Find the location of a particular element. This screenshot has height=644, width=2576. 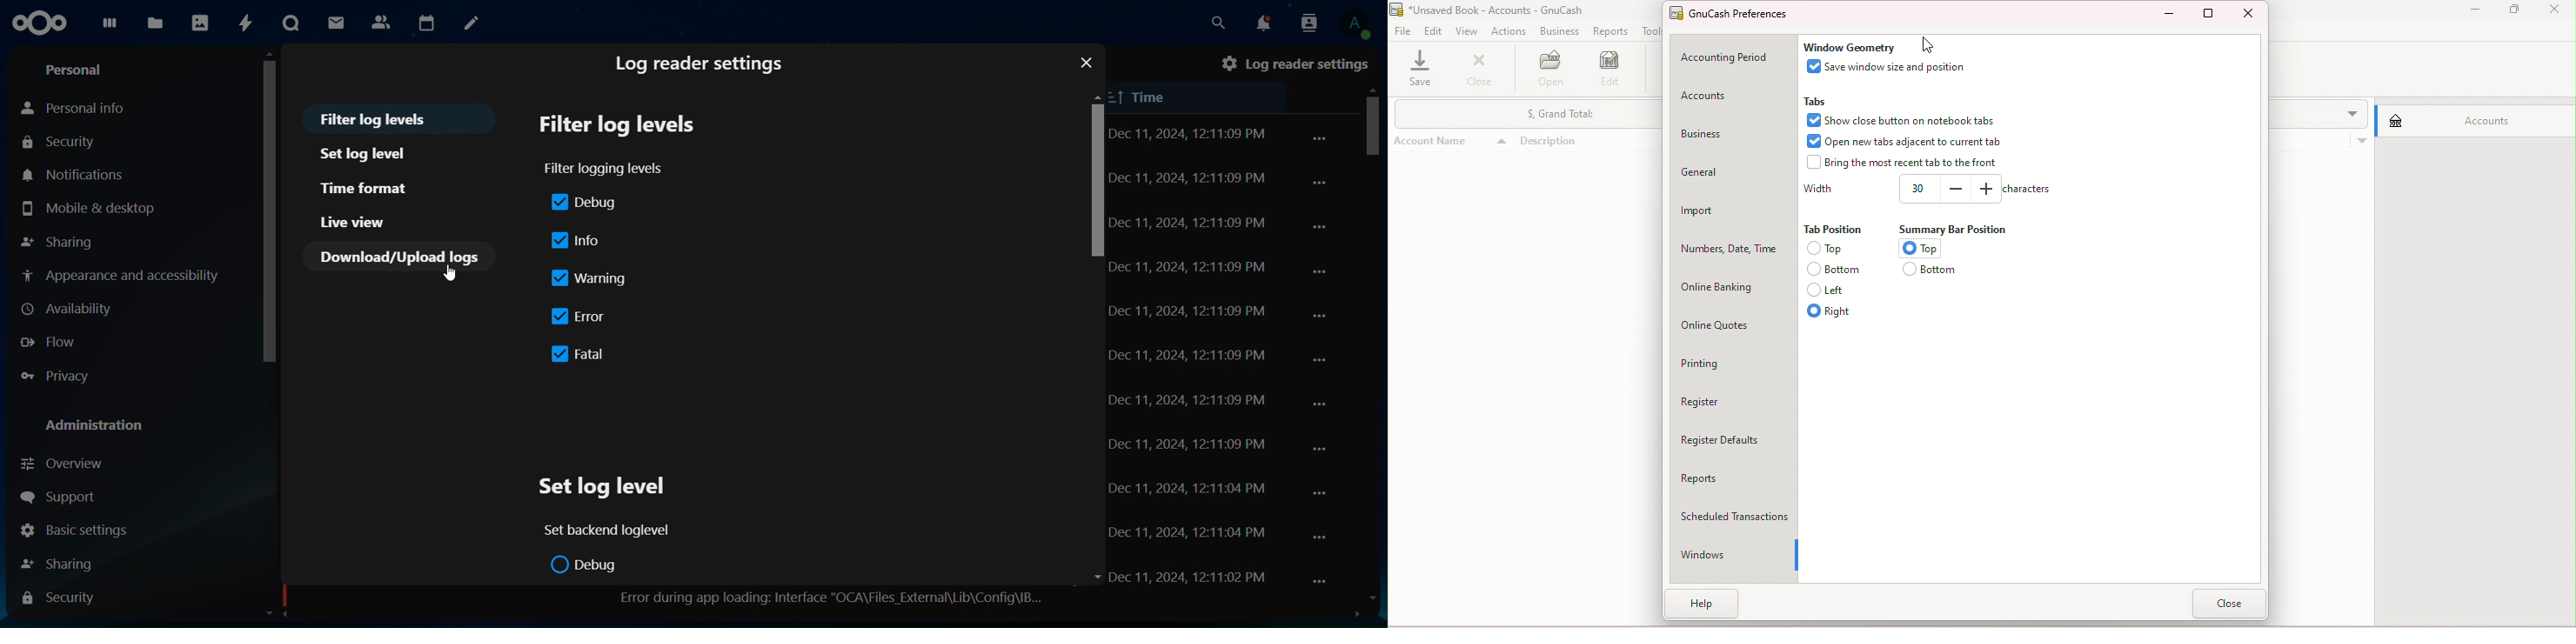

sharing is located at coordinates (60, 239).